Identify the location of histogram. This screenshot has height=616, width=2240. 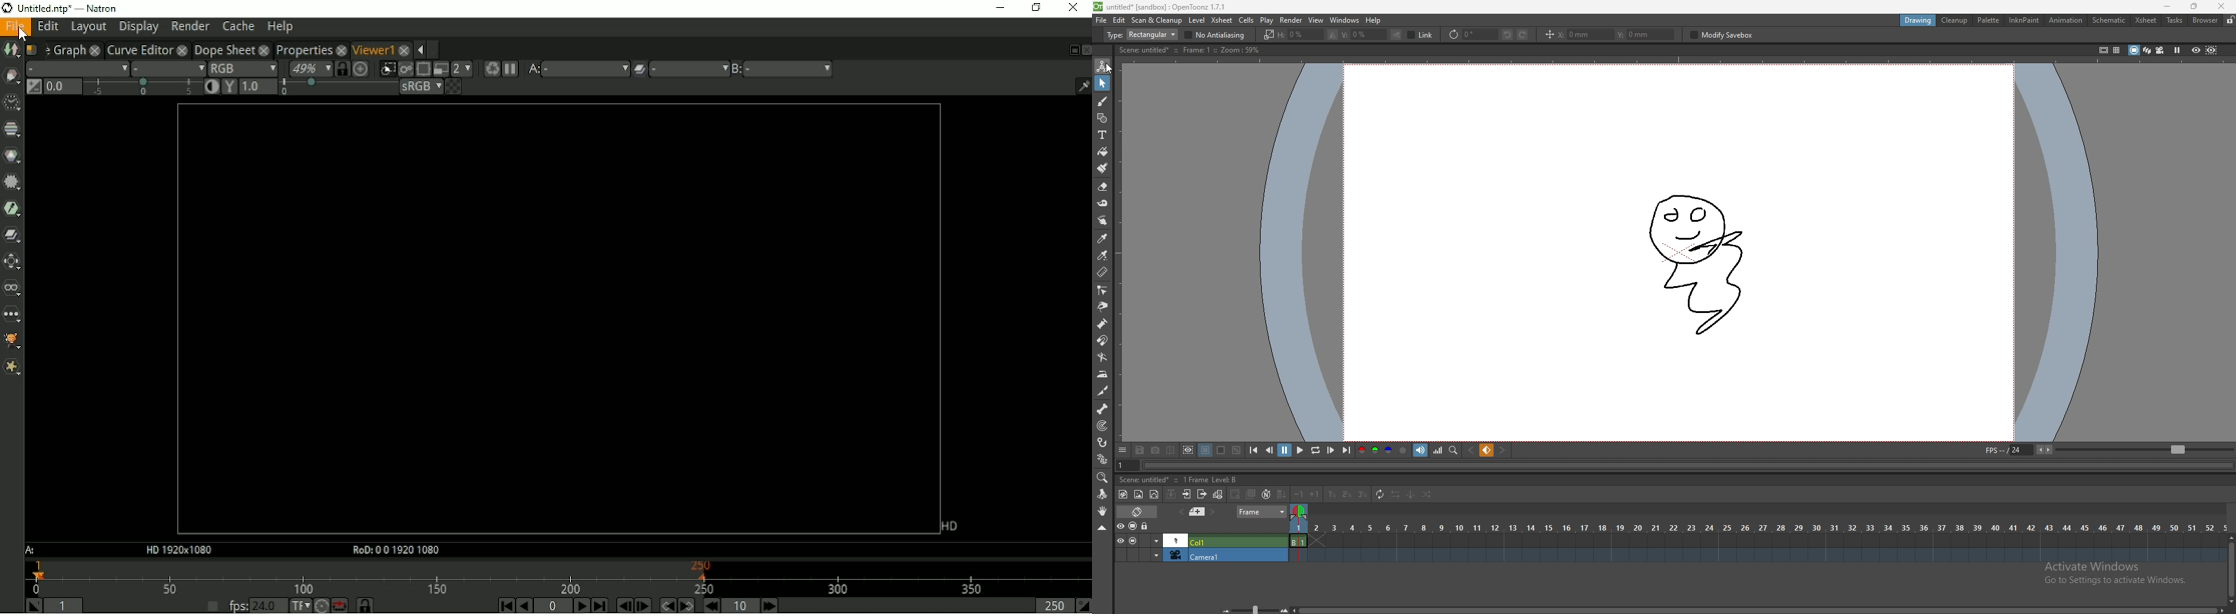
(1439, 451).